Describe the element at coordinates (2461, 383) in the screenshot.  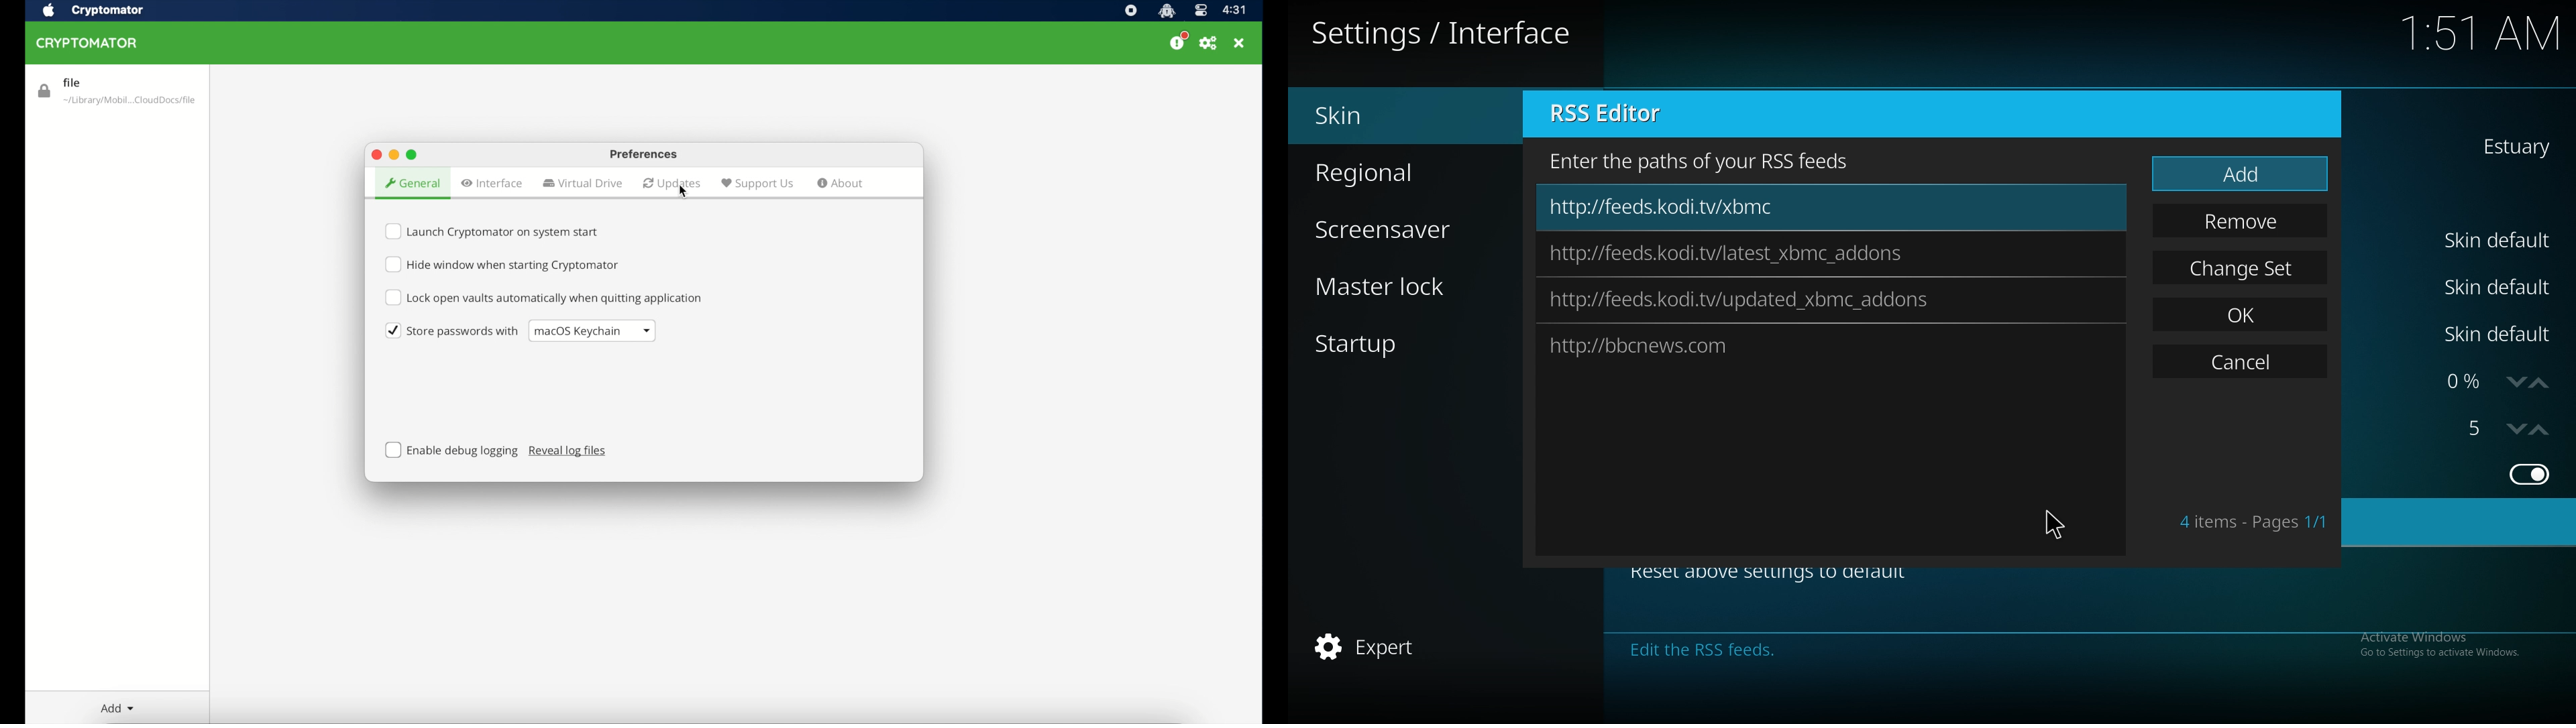
I see `zoom` at that location.